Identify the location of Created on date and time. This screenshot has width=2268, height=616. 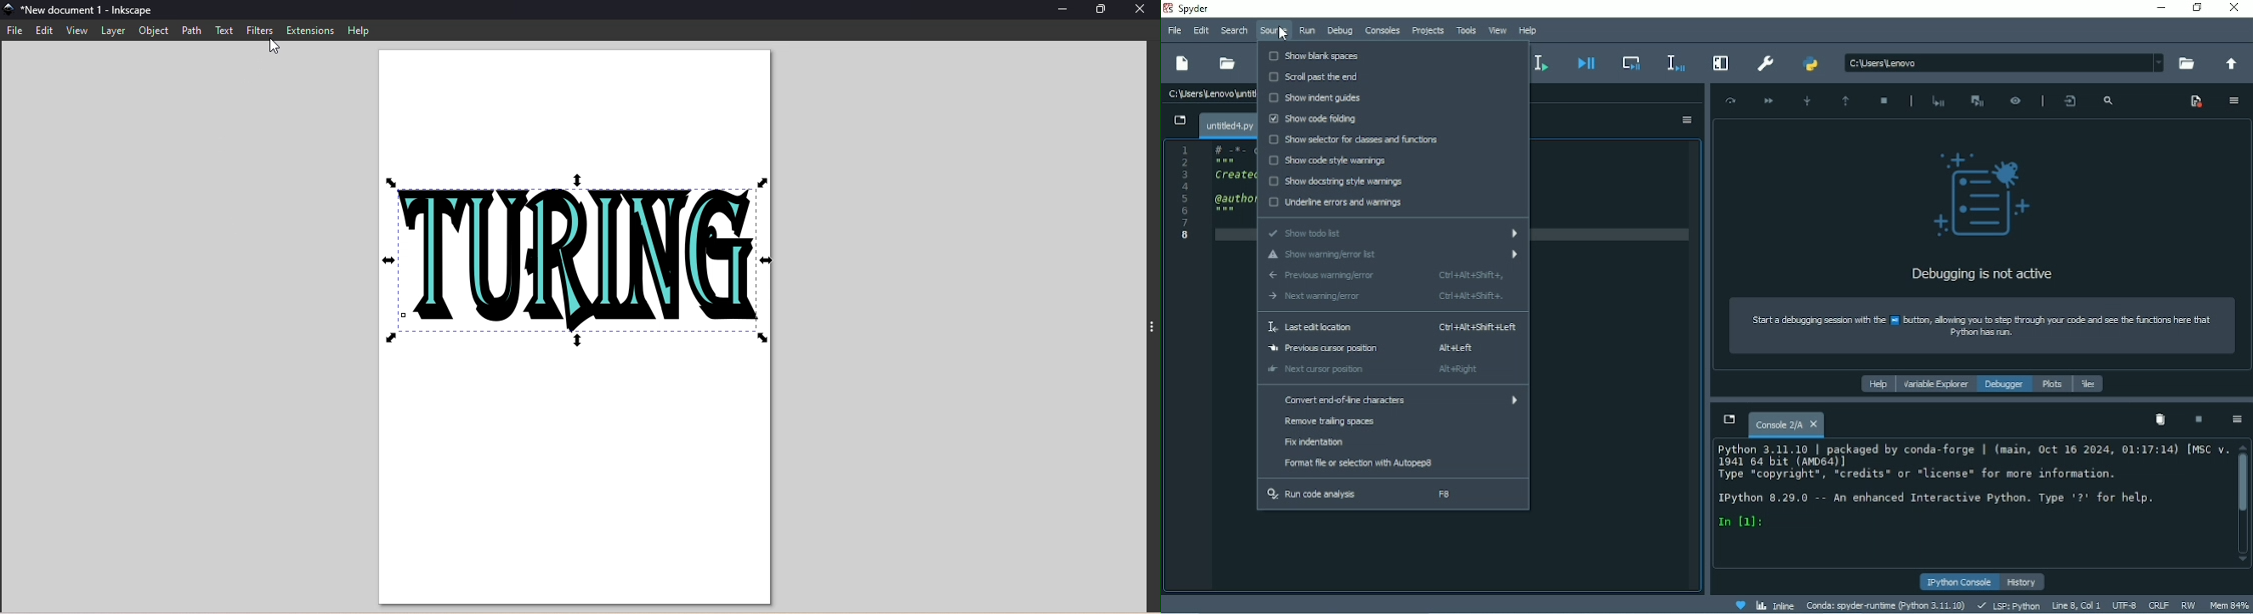
(1229, 176).